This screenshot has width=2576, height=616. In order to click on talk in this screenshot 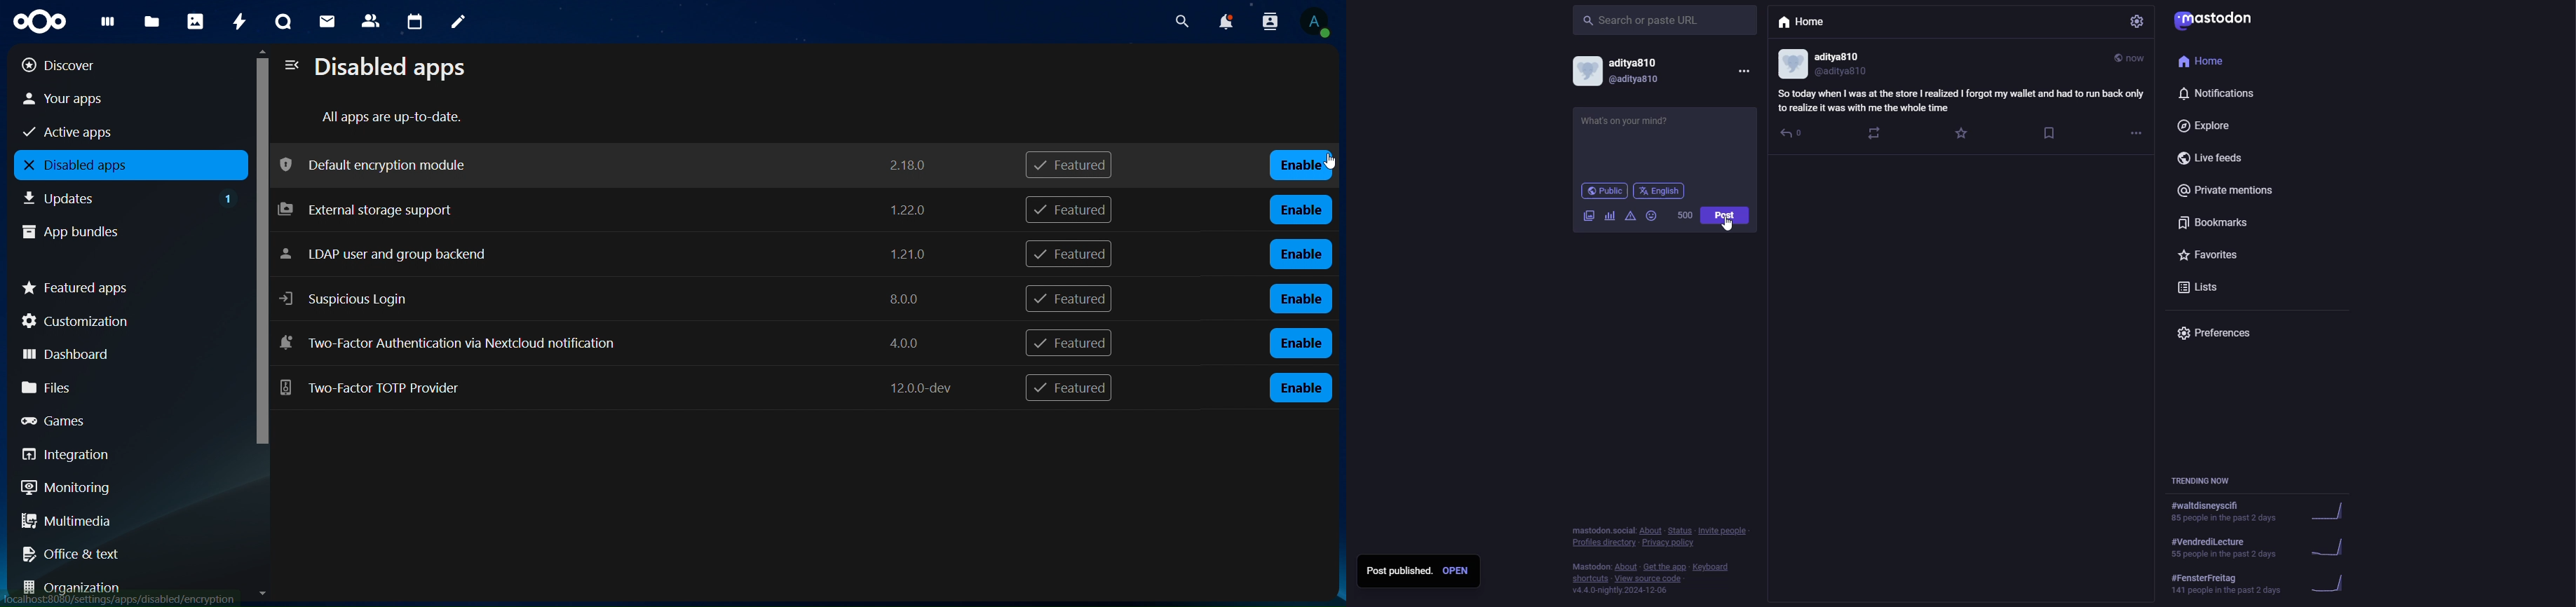, I will do `click(281, 22)`.